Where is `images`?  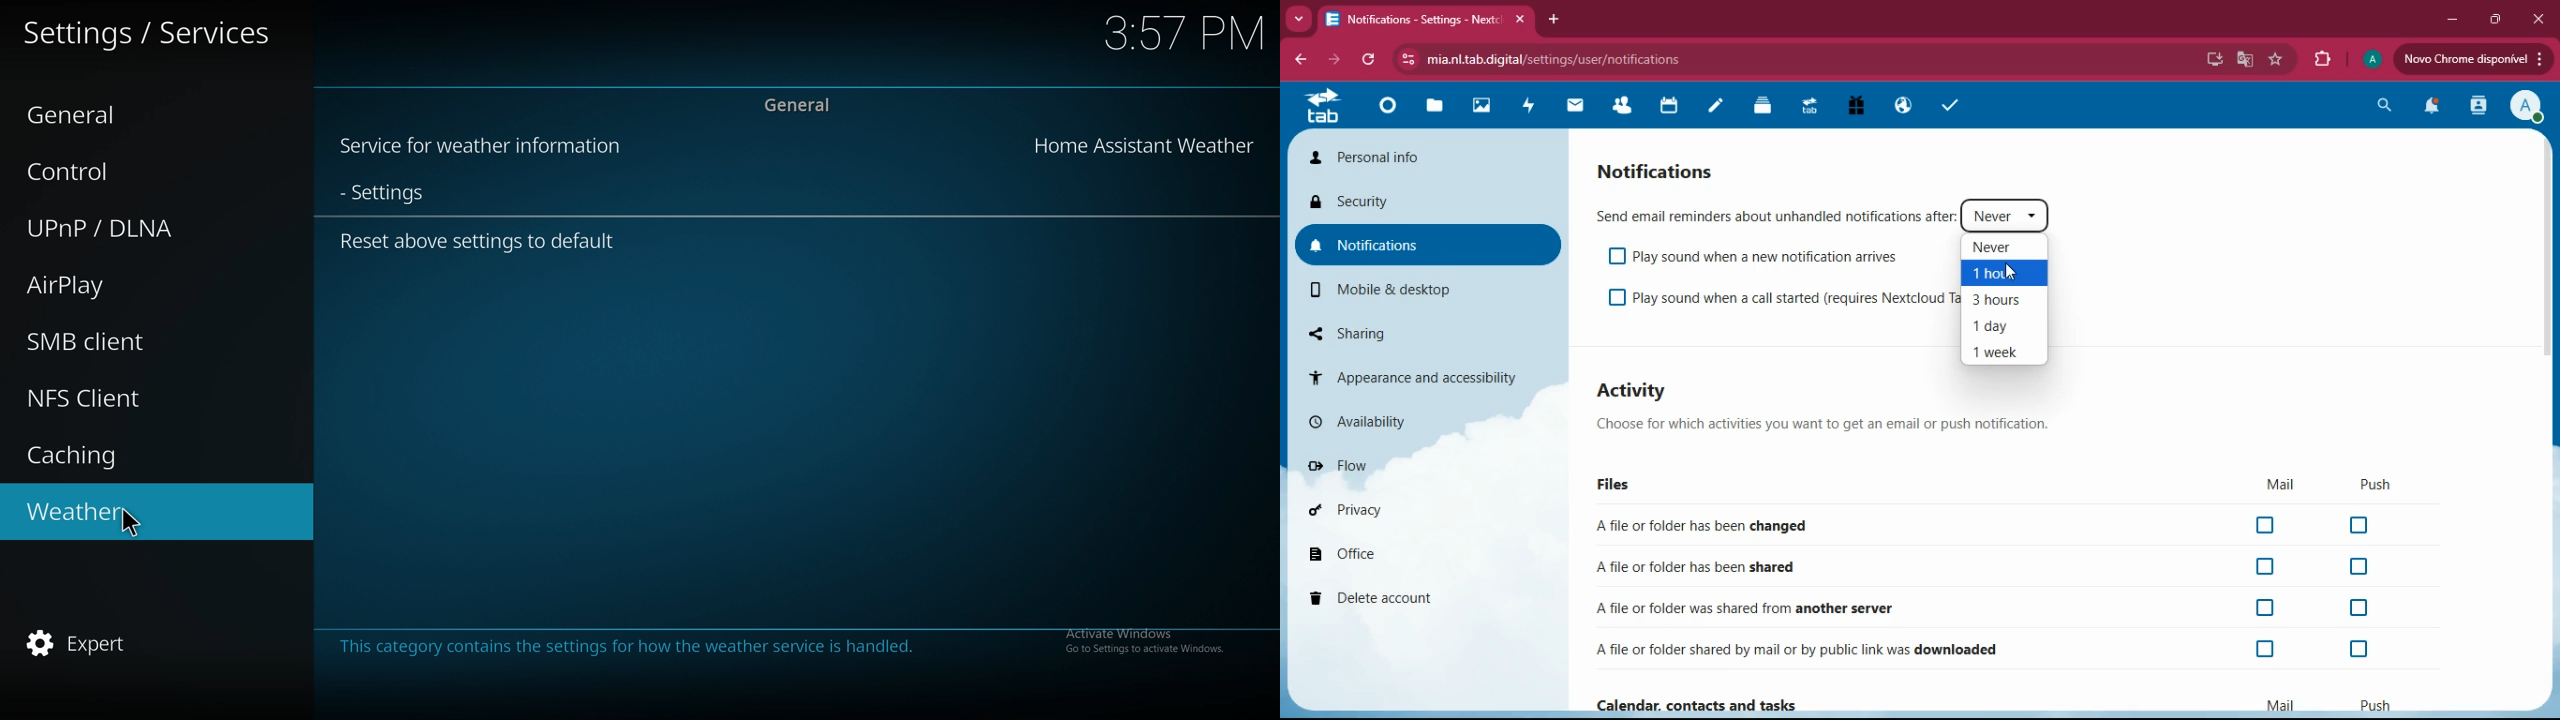
images is located at coordinates (1481, 107).